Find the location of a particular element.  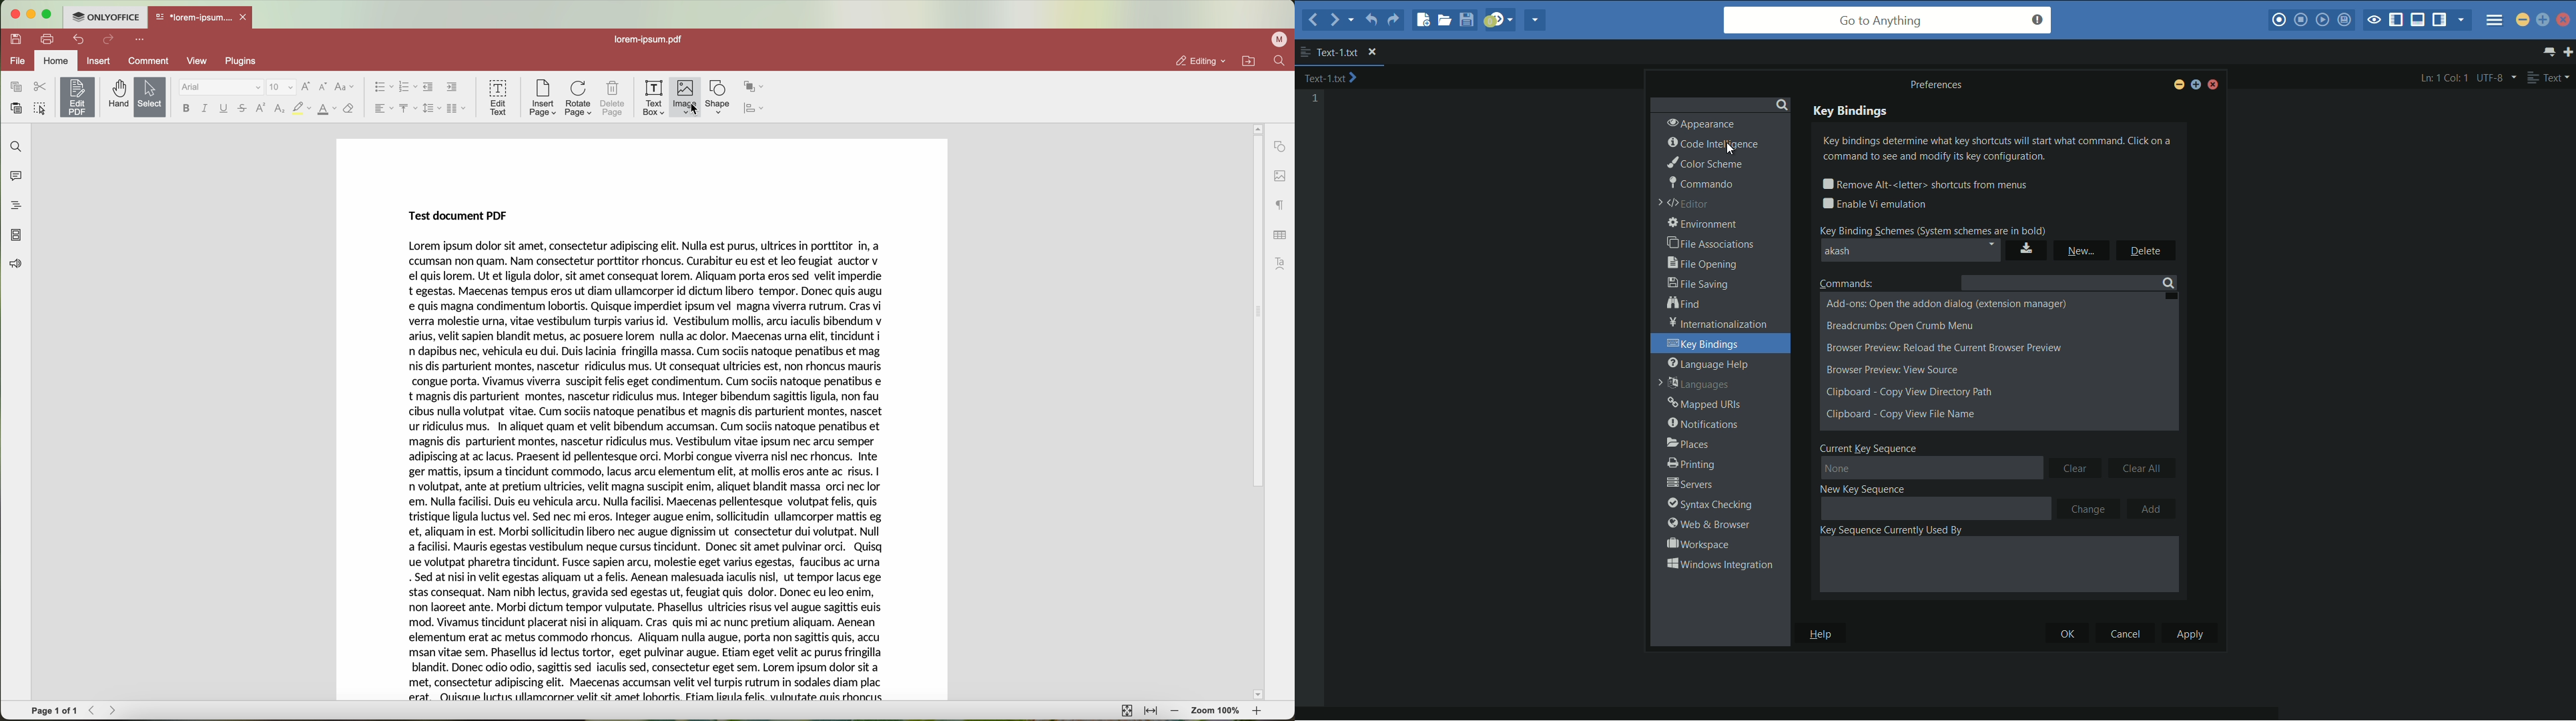

bullet list is located at coordinates (381, 88).